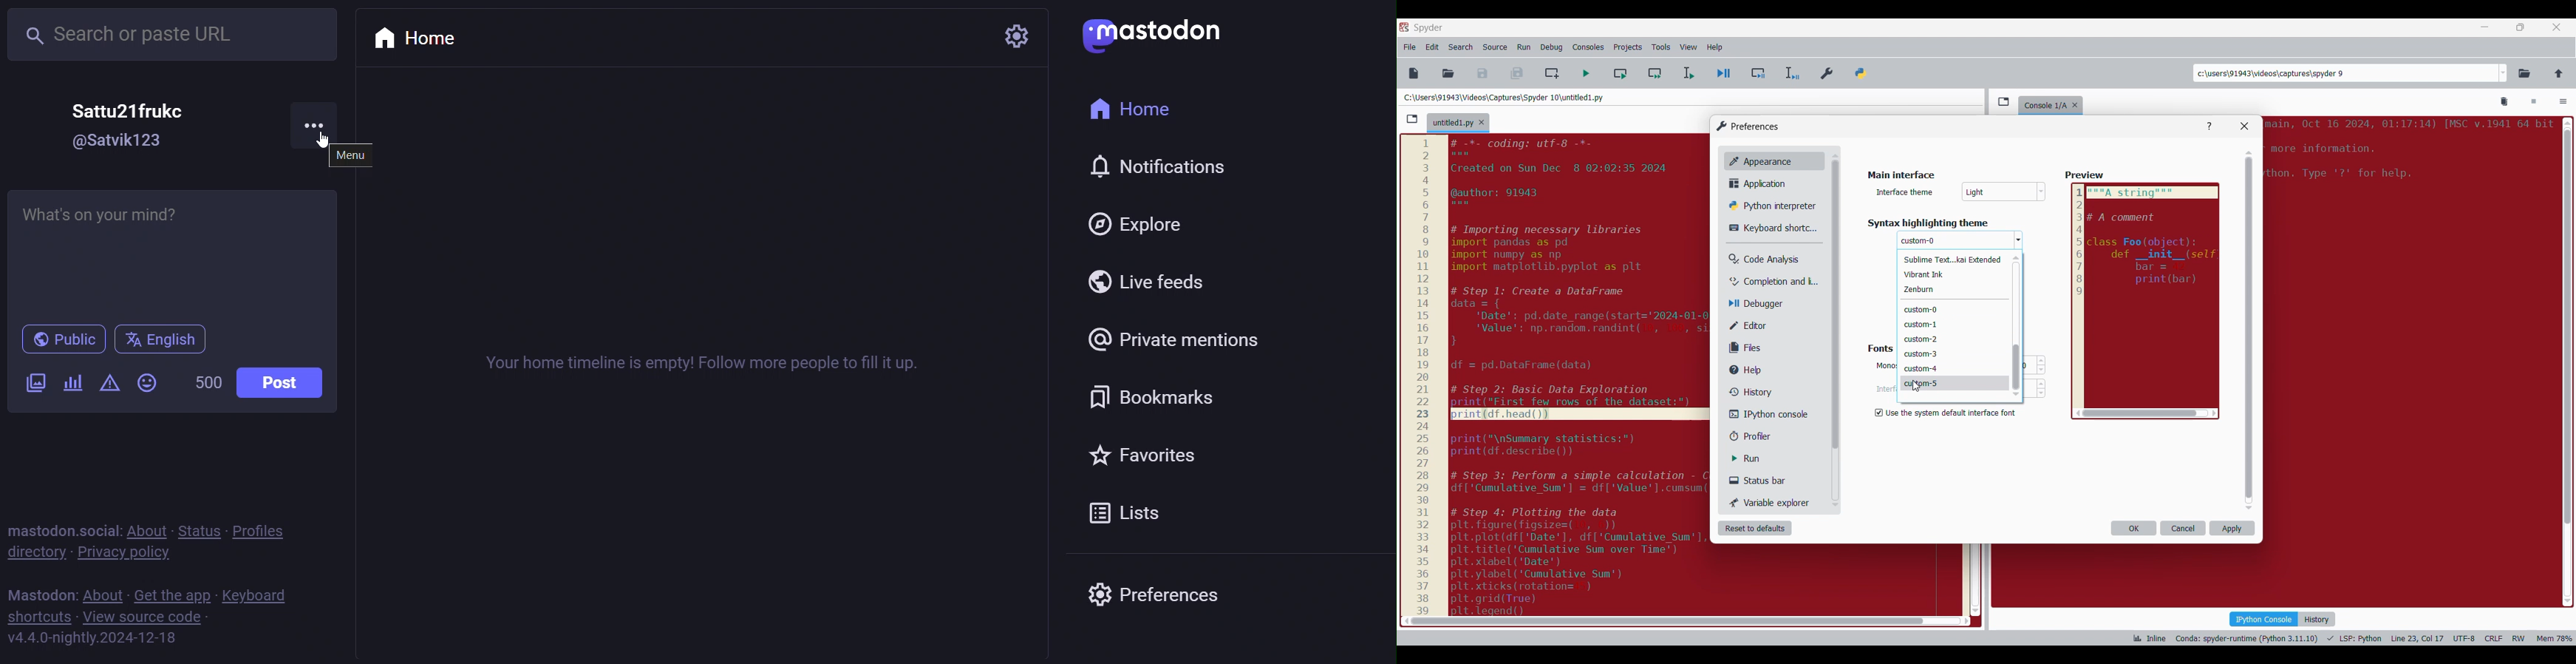  What do you see at coordinates (1762, 480) in the screenshot?
I see `Status bar` at bounding box center [1762, 480].